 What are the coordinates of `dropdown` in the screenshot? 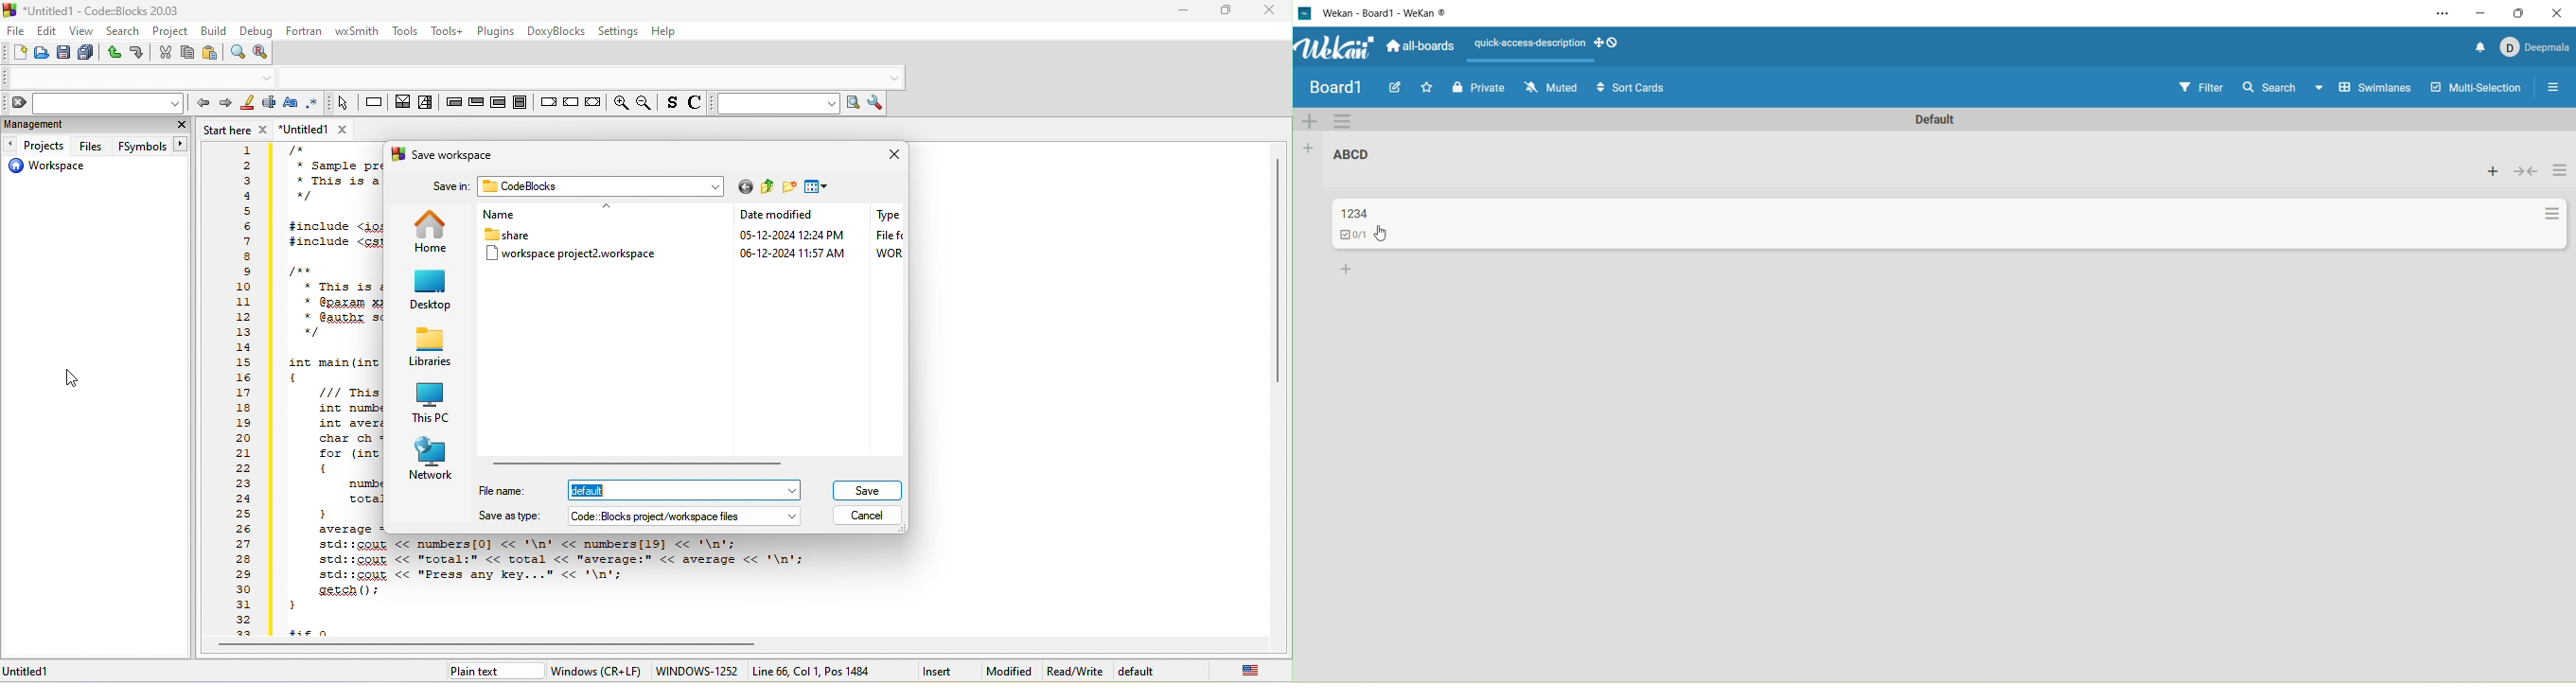 It's located at (715, 187).